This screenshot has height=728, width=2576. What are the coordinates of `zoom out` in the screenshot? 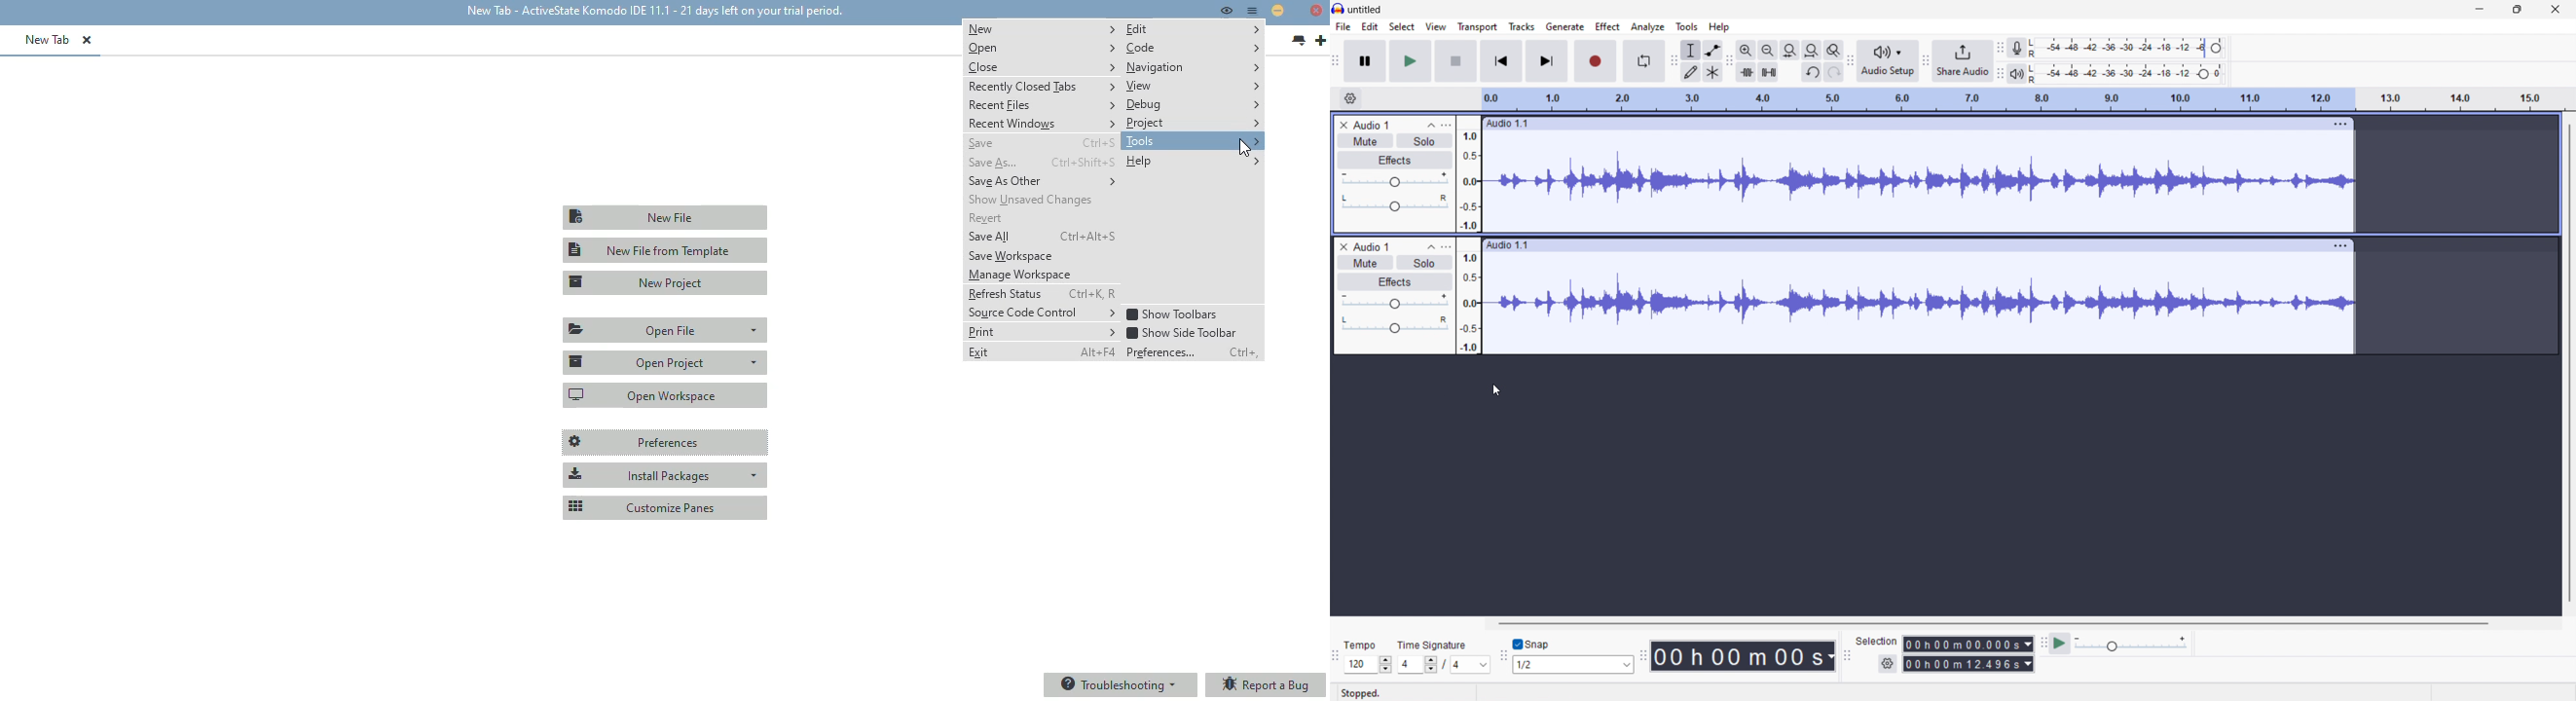 It's located at (1768, 50).